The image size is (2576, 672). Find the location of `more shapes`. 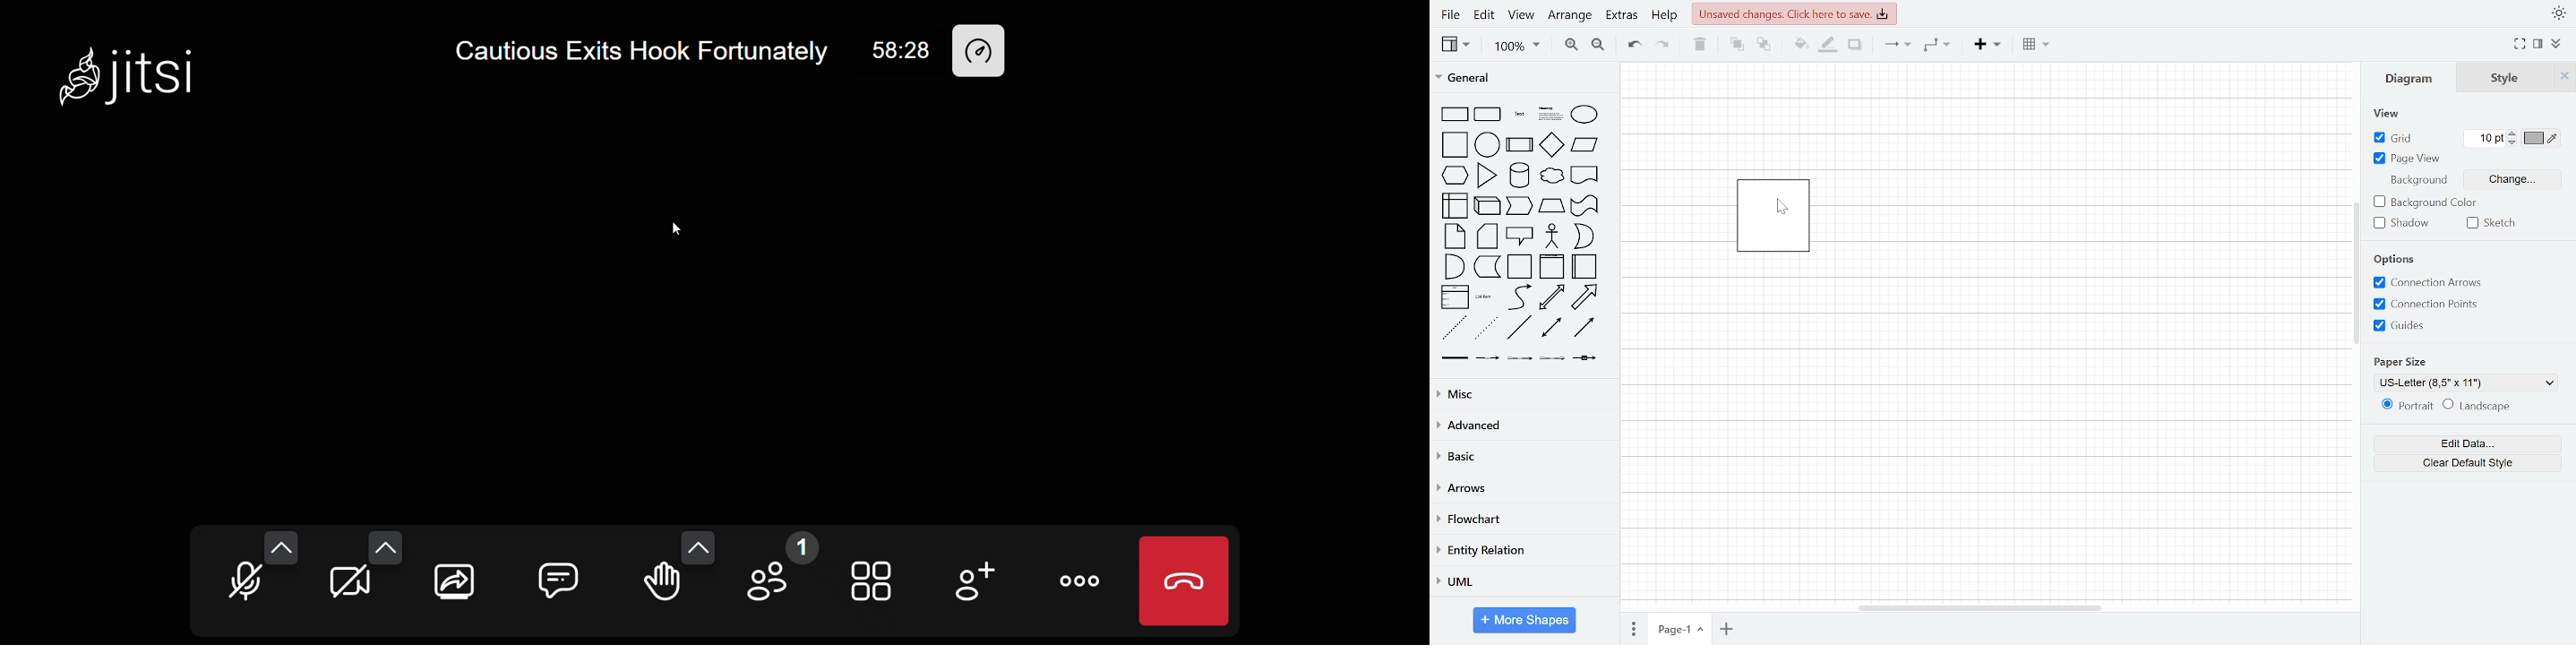

more shapes is located at coordinates (1524, 620).